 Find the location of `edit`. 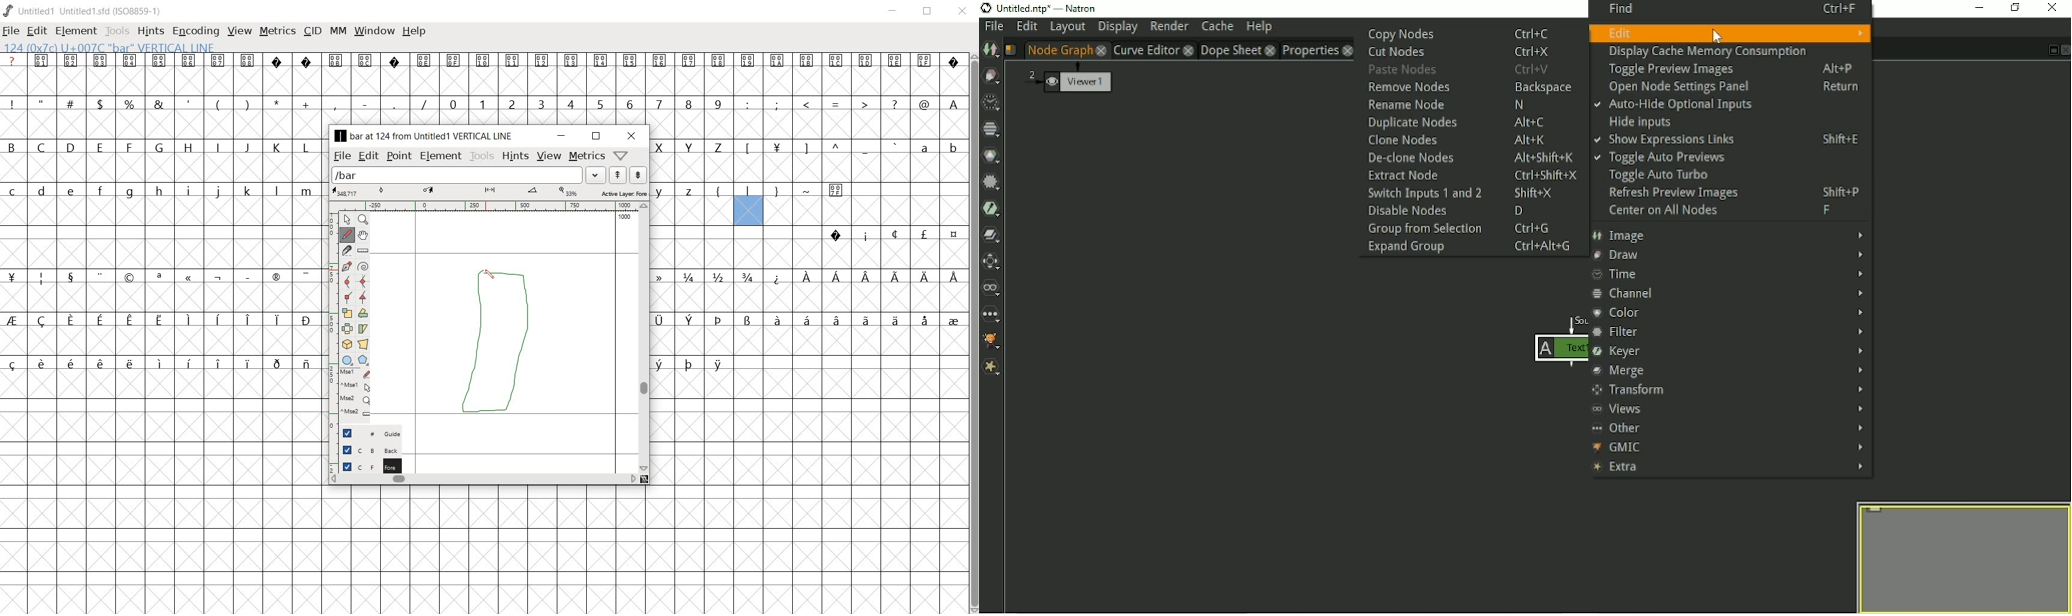

edit is located at coordinates (36, 31).